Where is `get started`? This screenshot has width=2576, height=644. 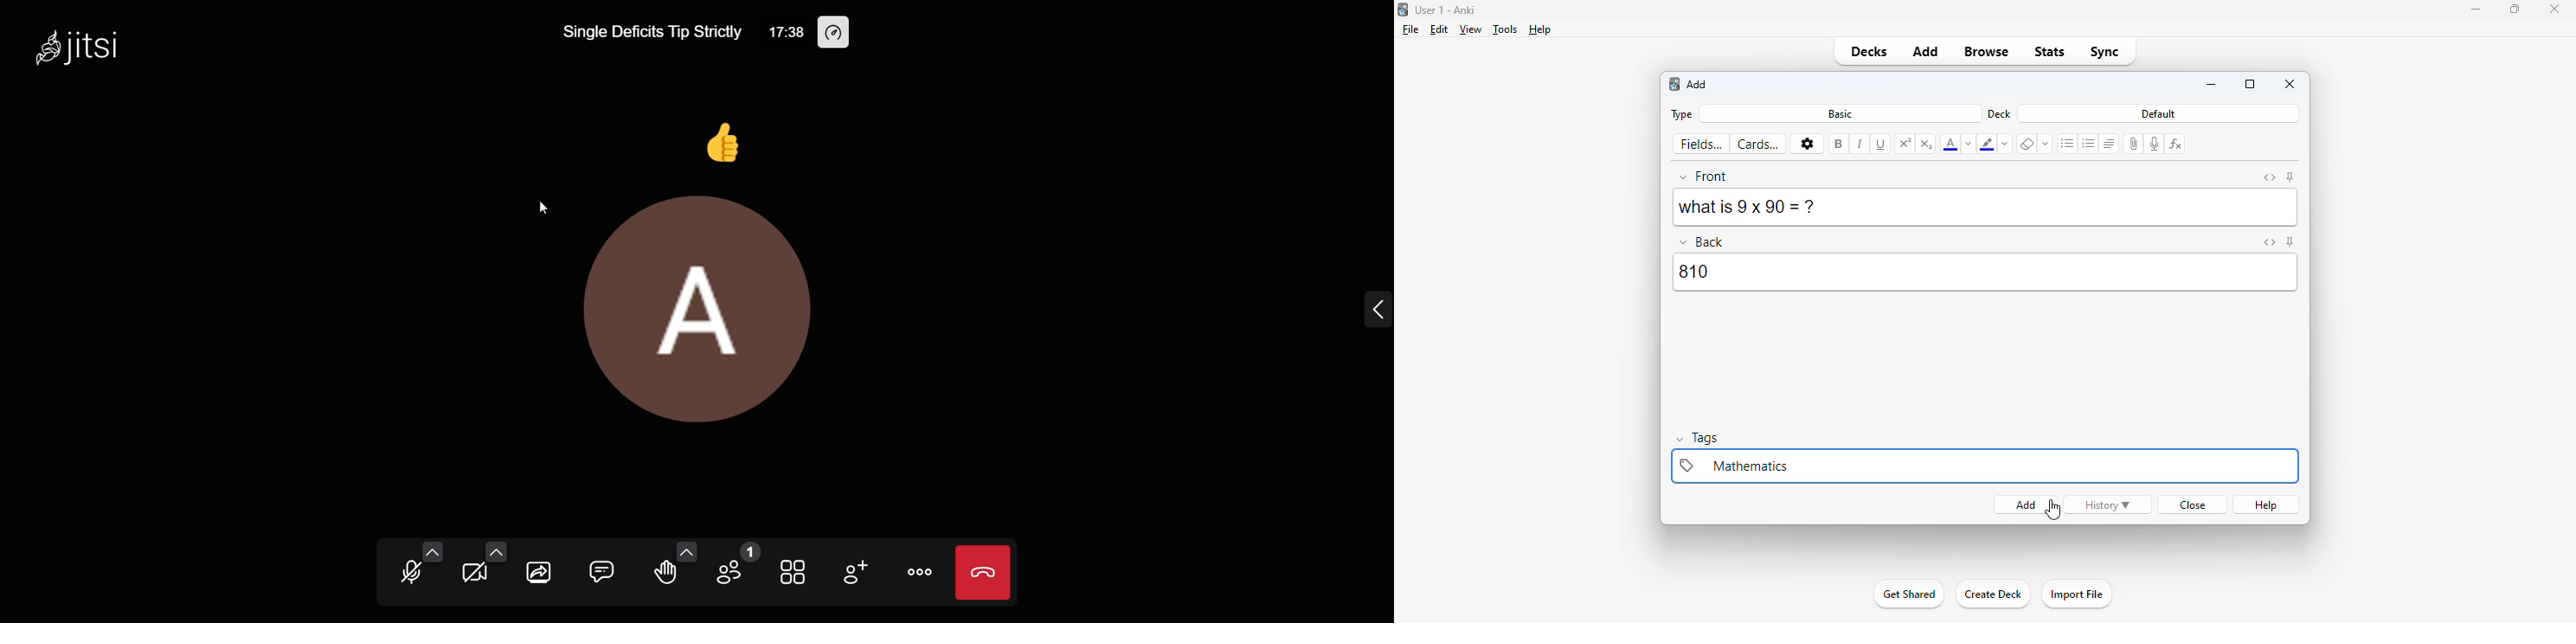 get started is located at coordinates (1909, 594).